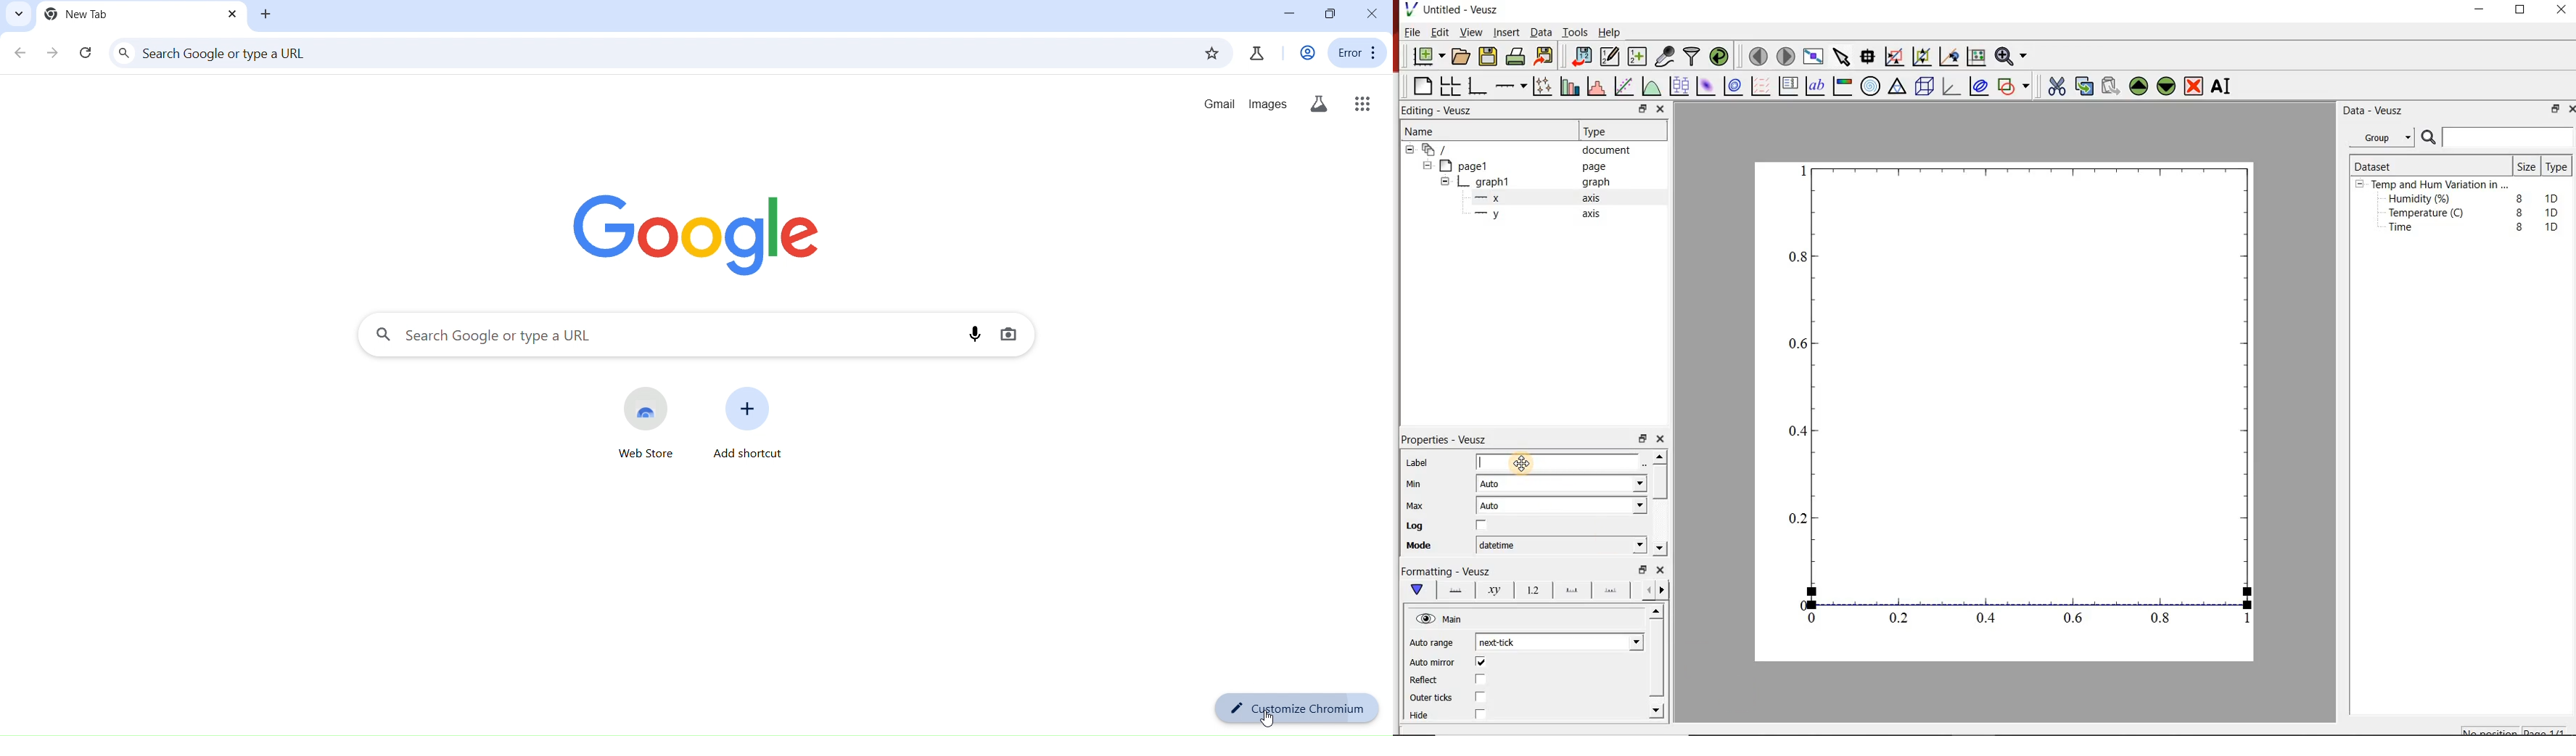 Image resolution: width=2576 pixels, height=756 pixels. Describe the element at coordinates (1256, 53) in the screenshot. I see `search labs` at that location.